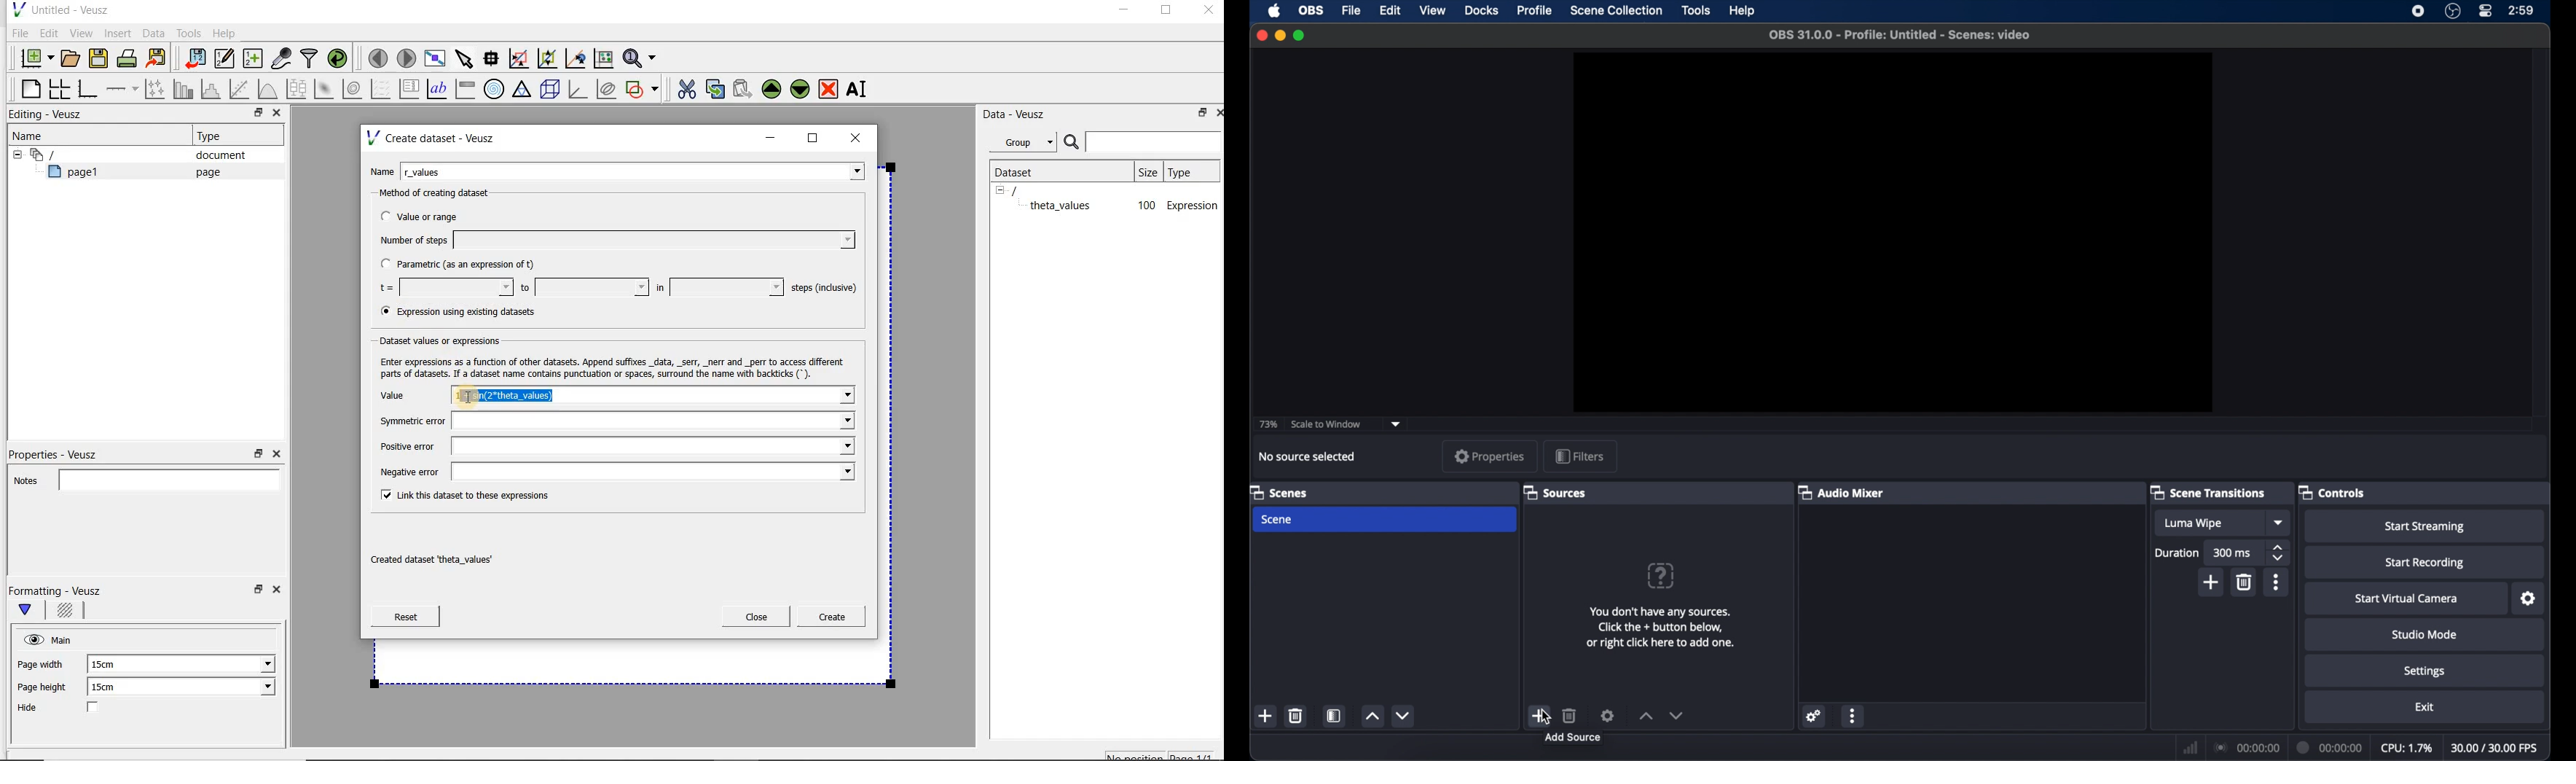 This screenshot has width=2576, height=784. What do you see at coordinates (827, 619) in the screenshot?
I see `Create` at bounding box center [827, 619].